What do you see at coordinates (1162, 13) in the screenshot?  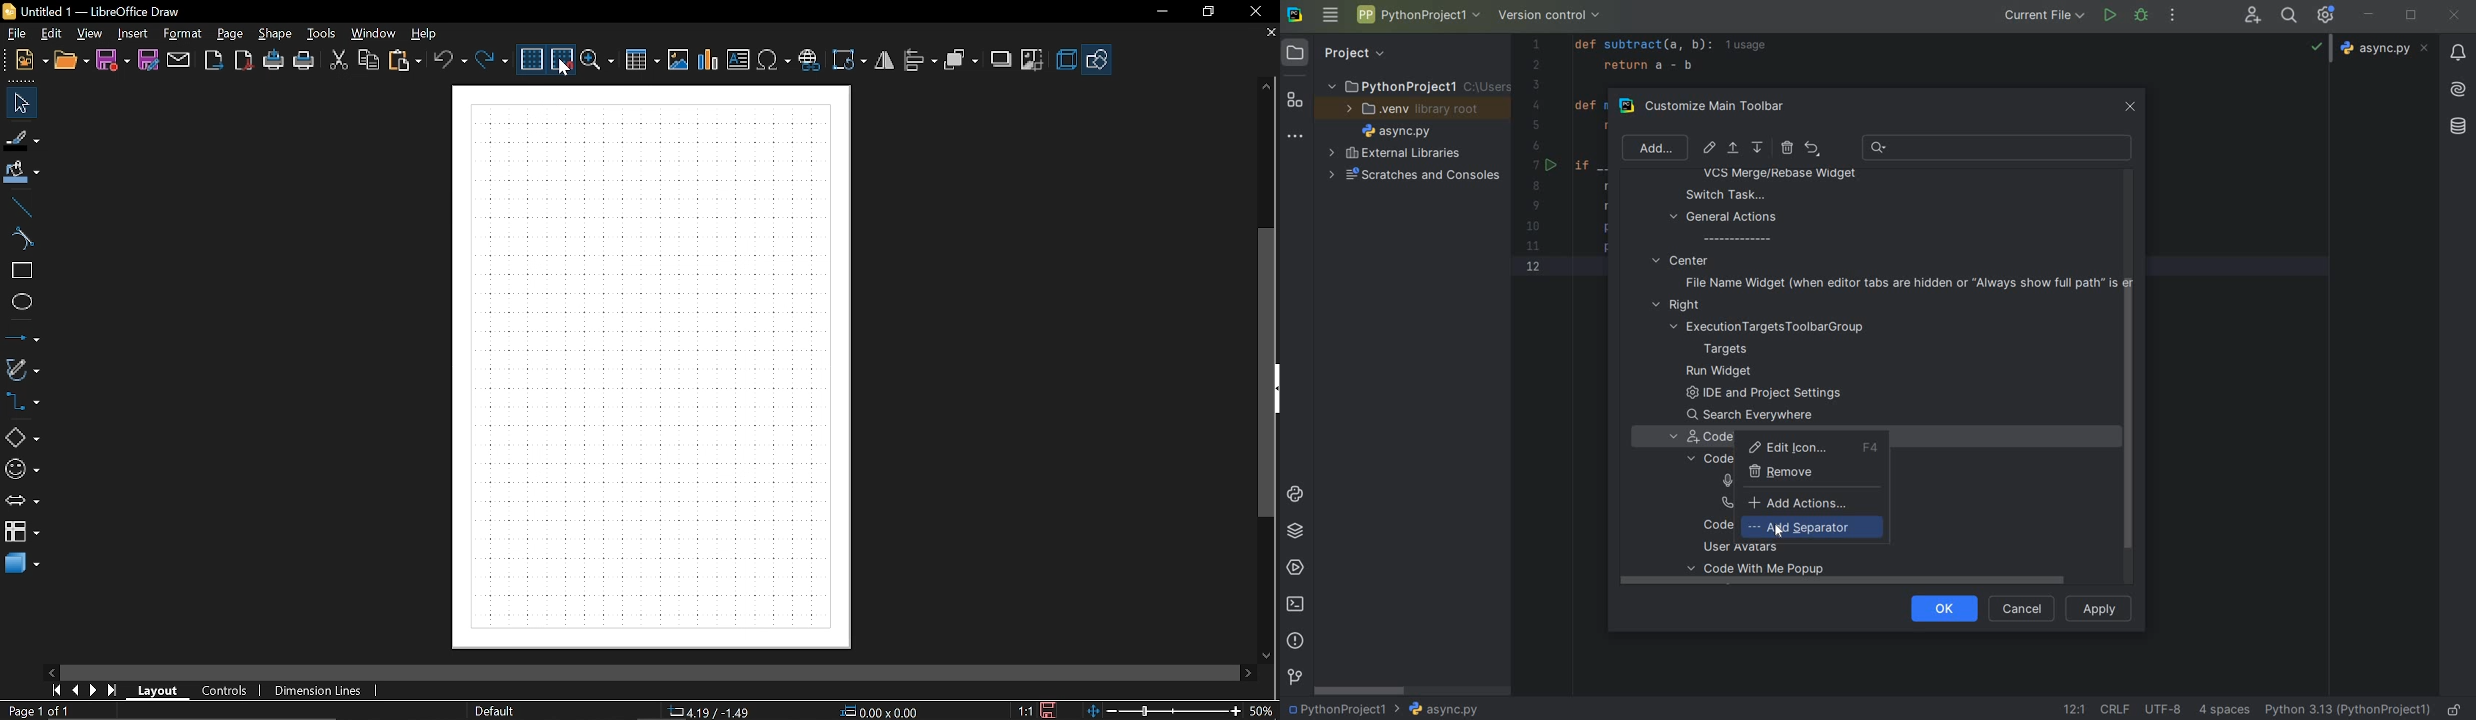 I see `Minimize` at bounding box center [1162, 13].